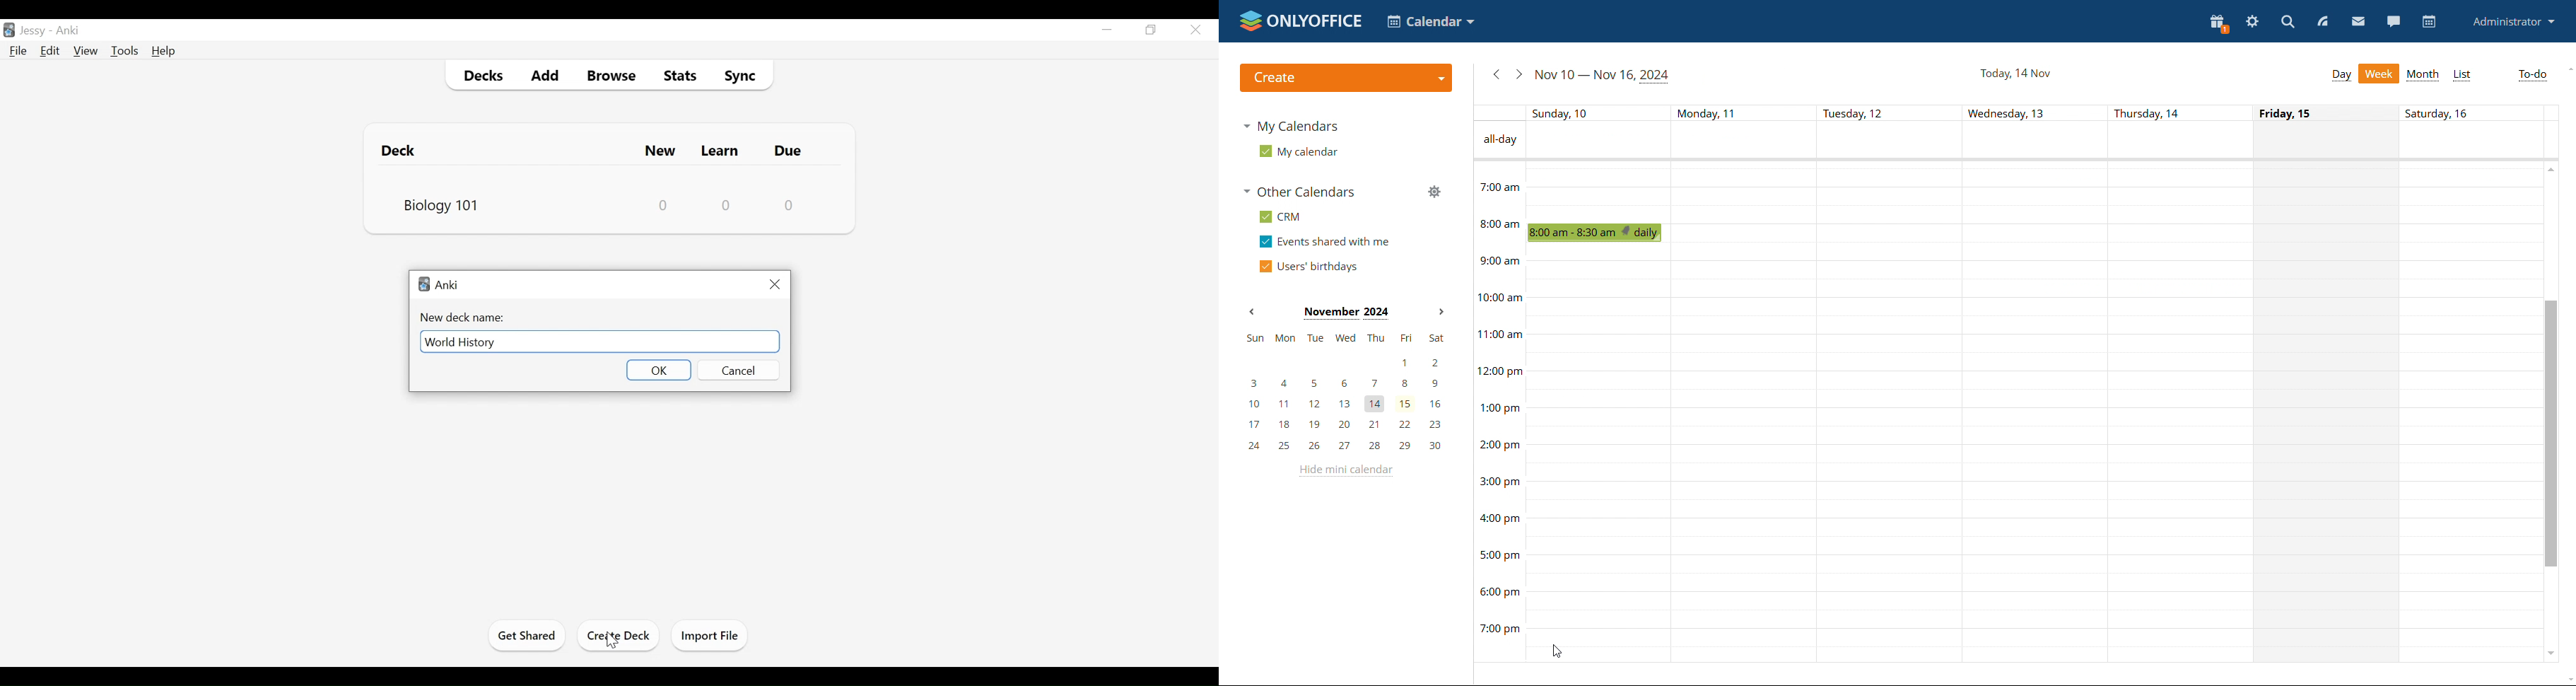 Image resolution: width=2576 pixels, height=700 pixels. Describe the element at coordinates (665, 204) in the screenshot. I see `New Card Counts` at that location.